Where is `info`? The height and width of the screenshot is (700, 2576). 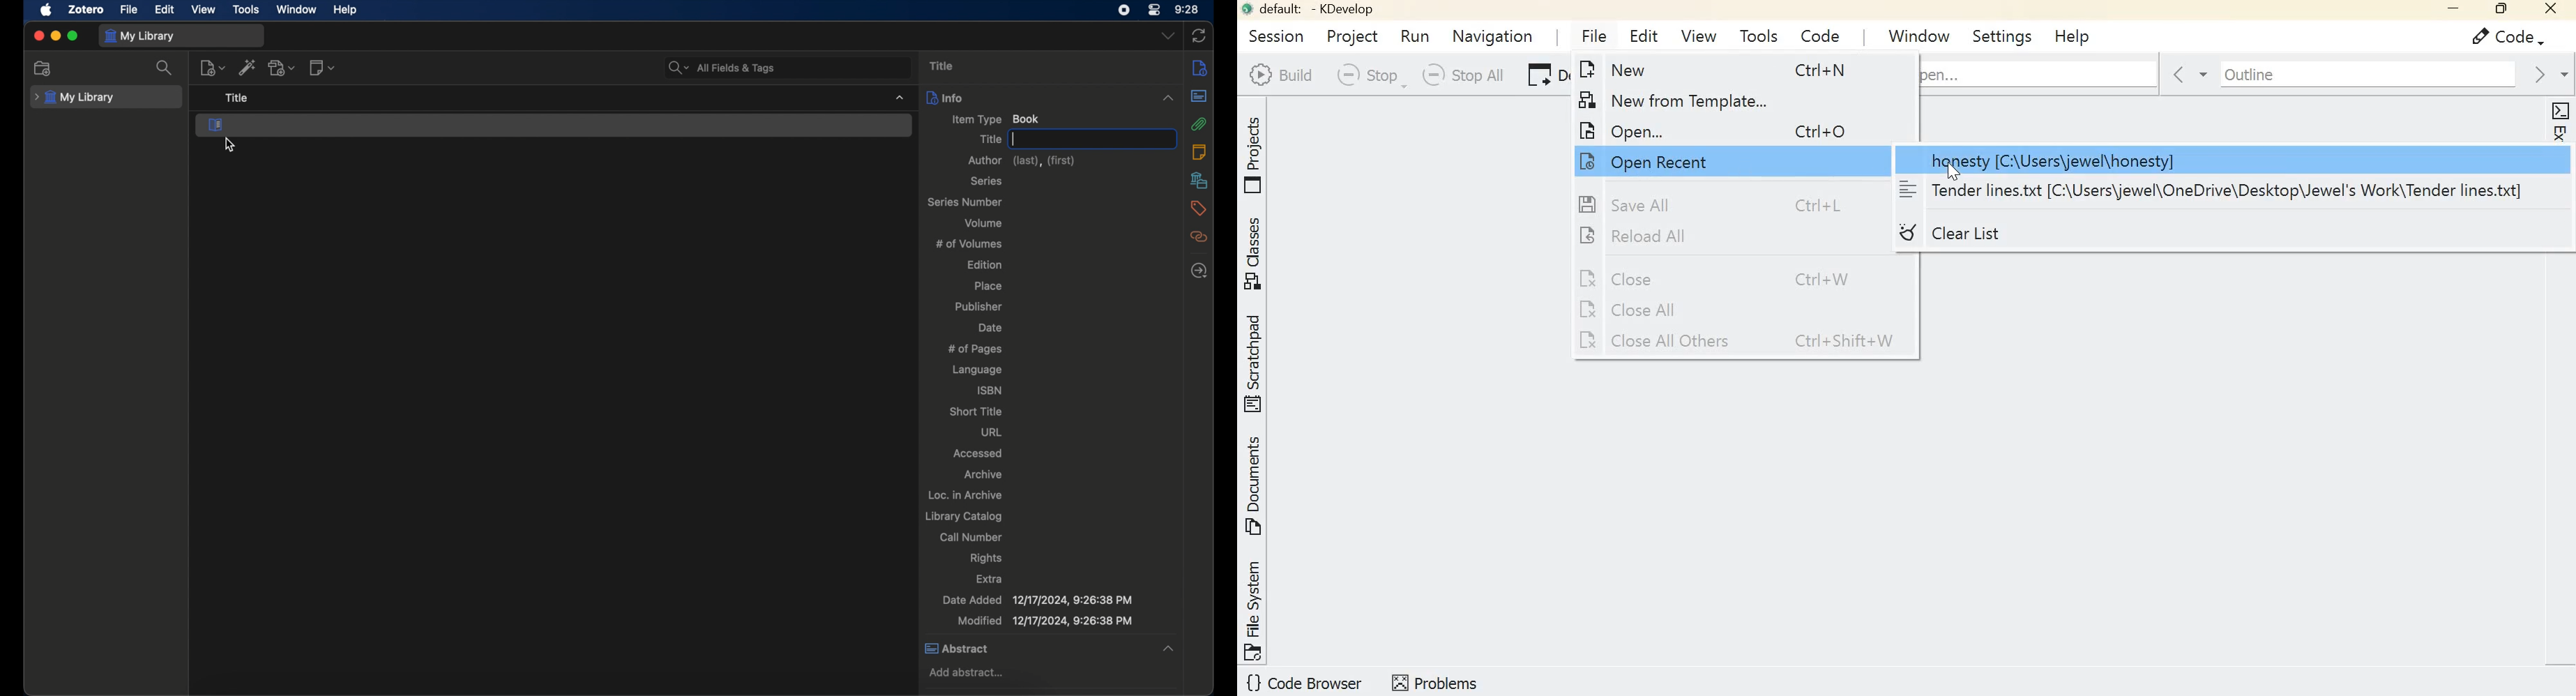 info is located at coordinates (1200, 67).